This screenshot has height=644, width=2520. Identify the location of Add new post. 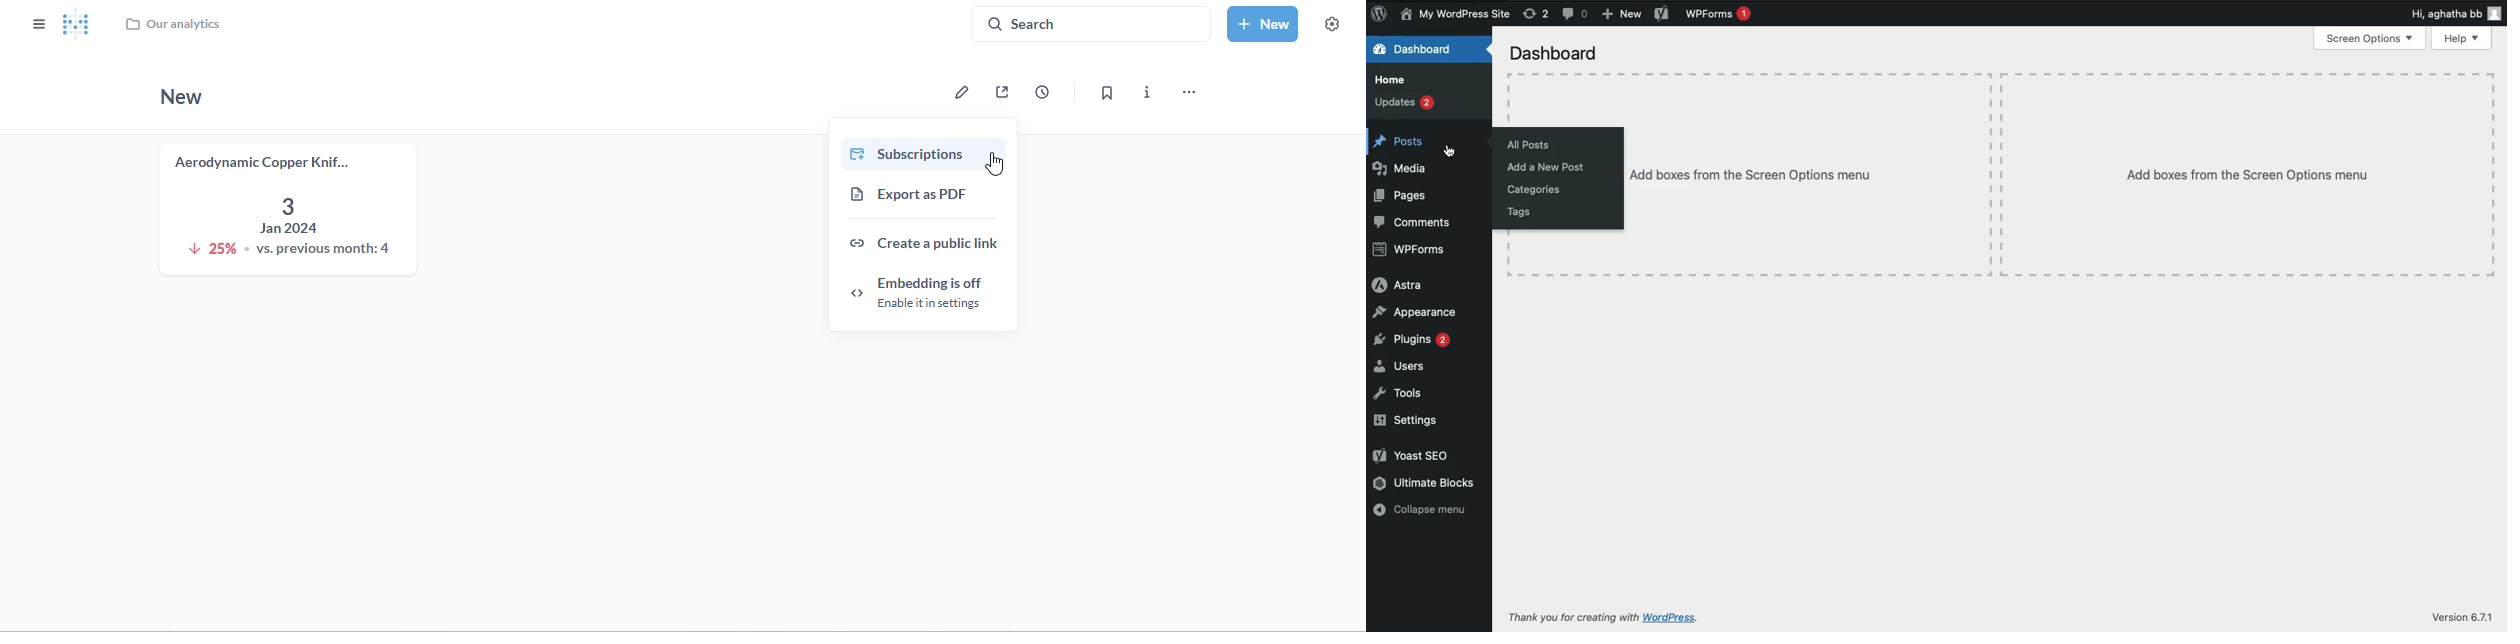
(1552, 168).